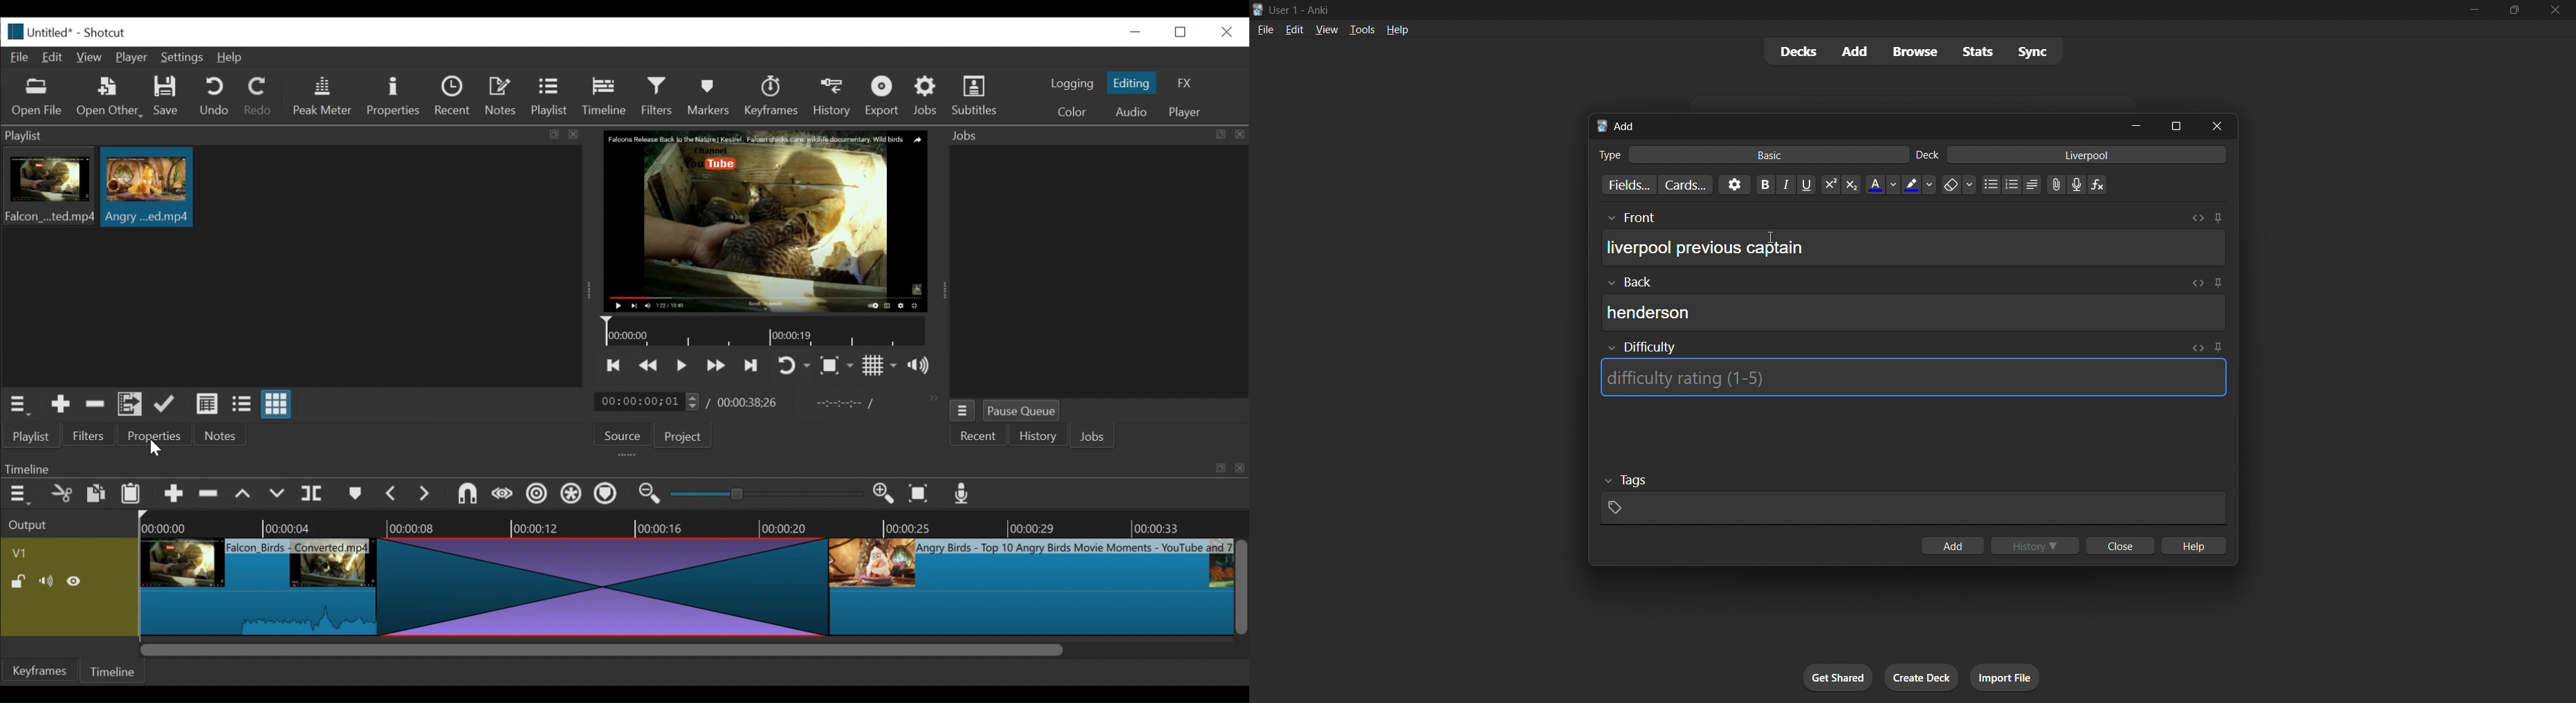 This screenshot has height=728, width=2576. I want to click on help, so click(1399, 28).